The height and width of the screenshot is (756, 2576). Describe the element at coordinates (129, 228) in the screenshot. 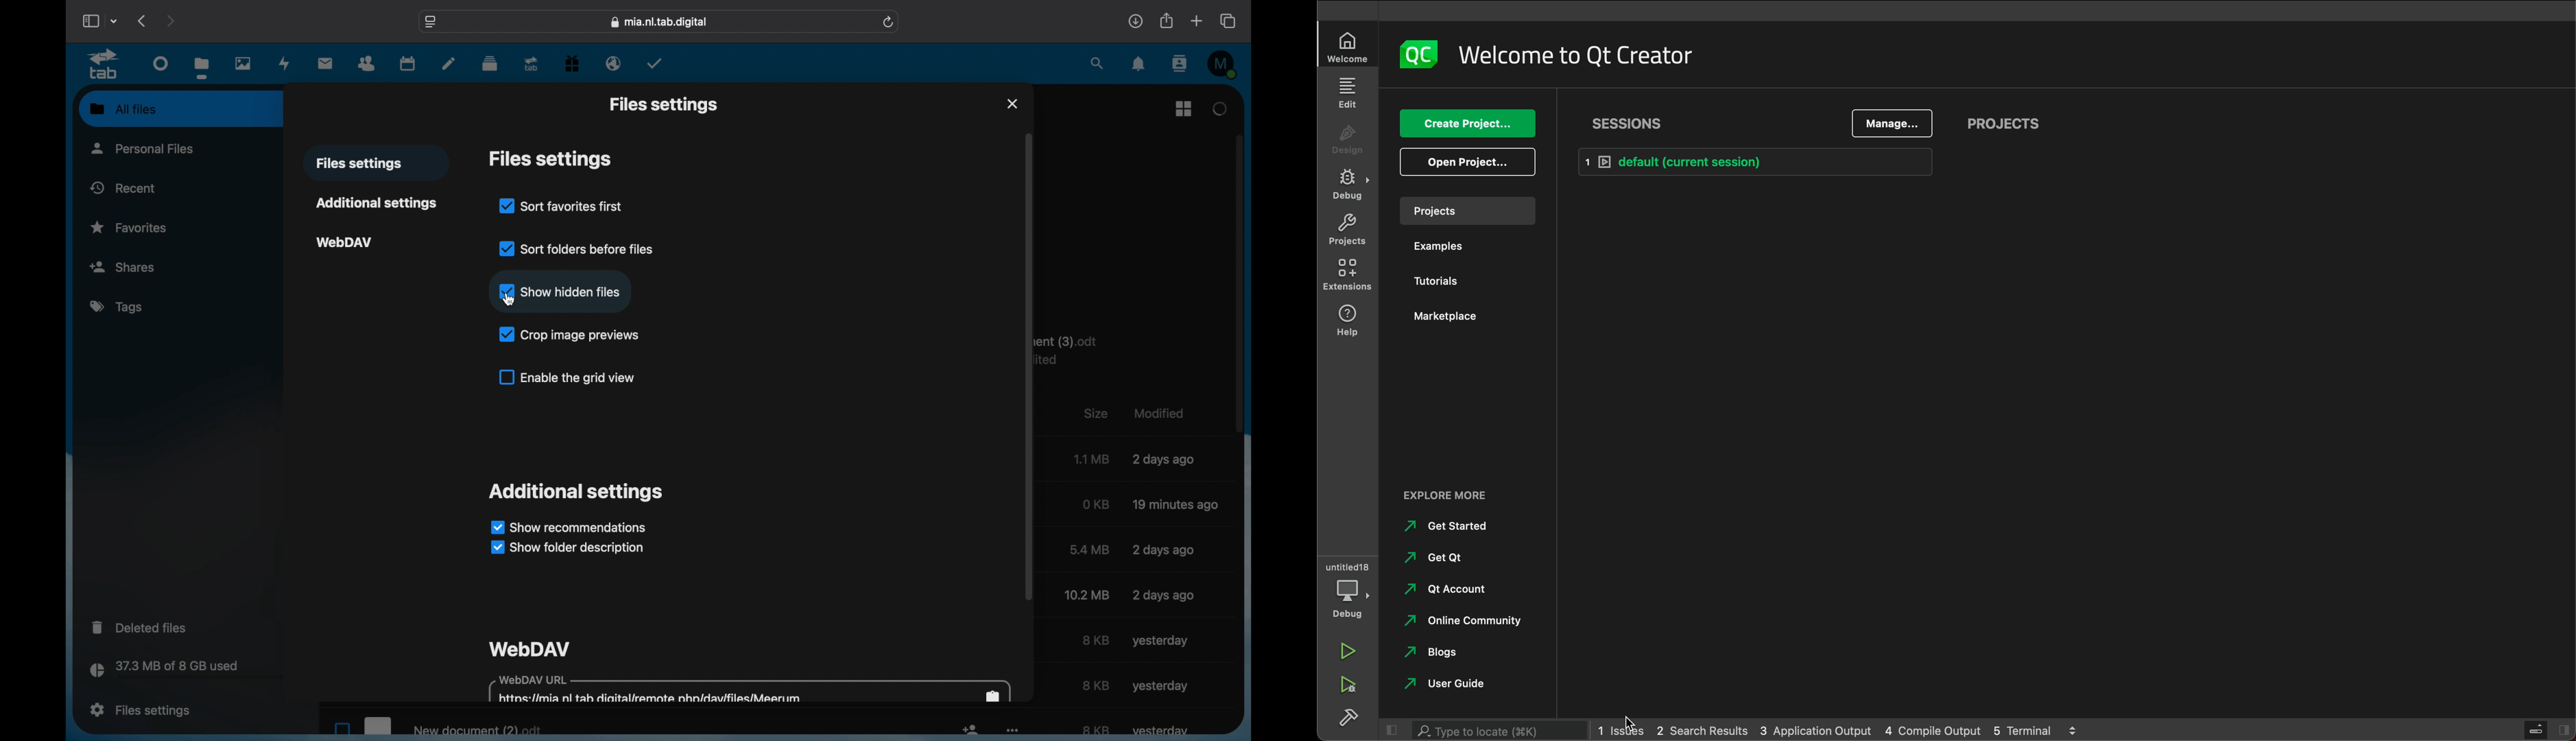

I see `favorites` at that location.